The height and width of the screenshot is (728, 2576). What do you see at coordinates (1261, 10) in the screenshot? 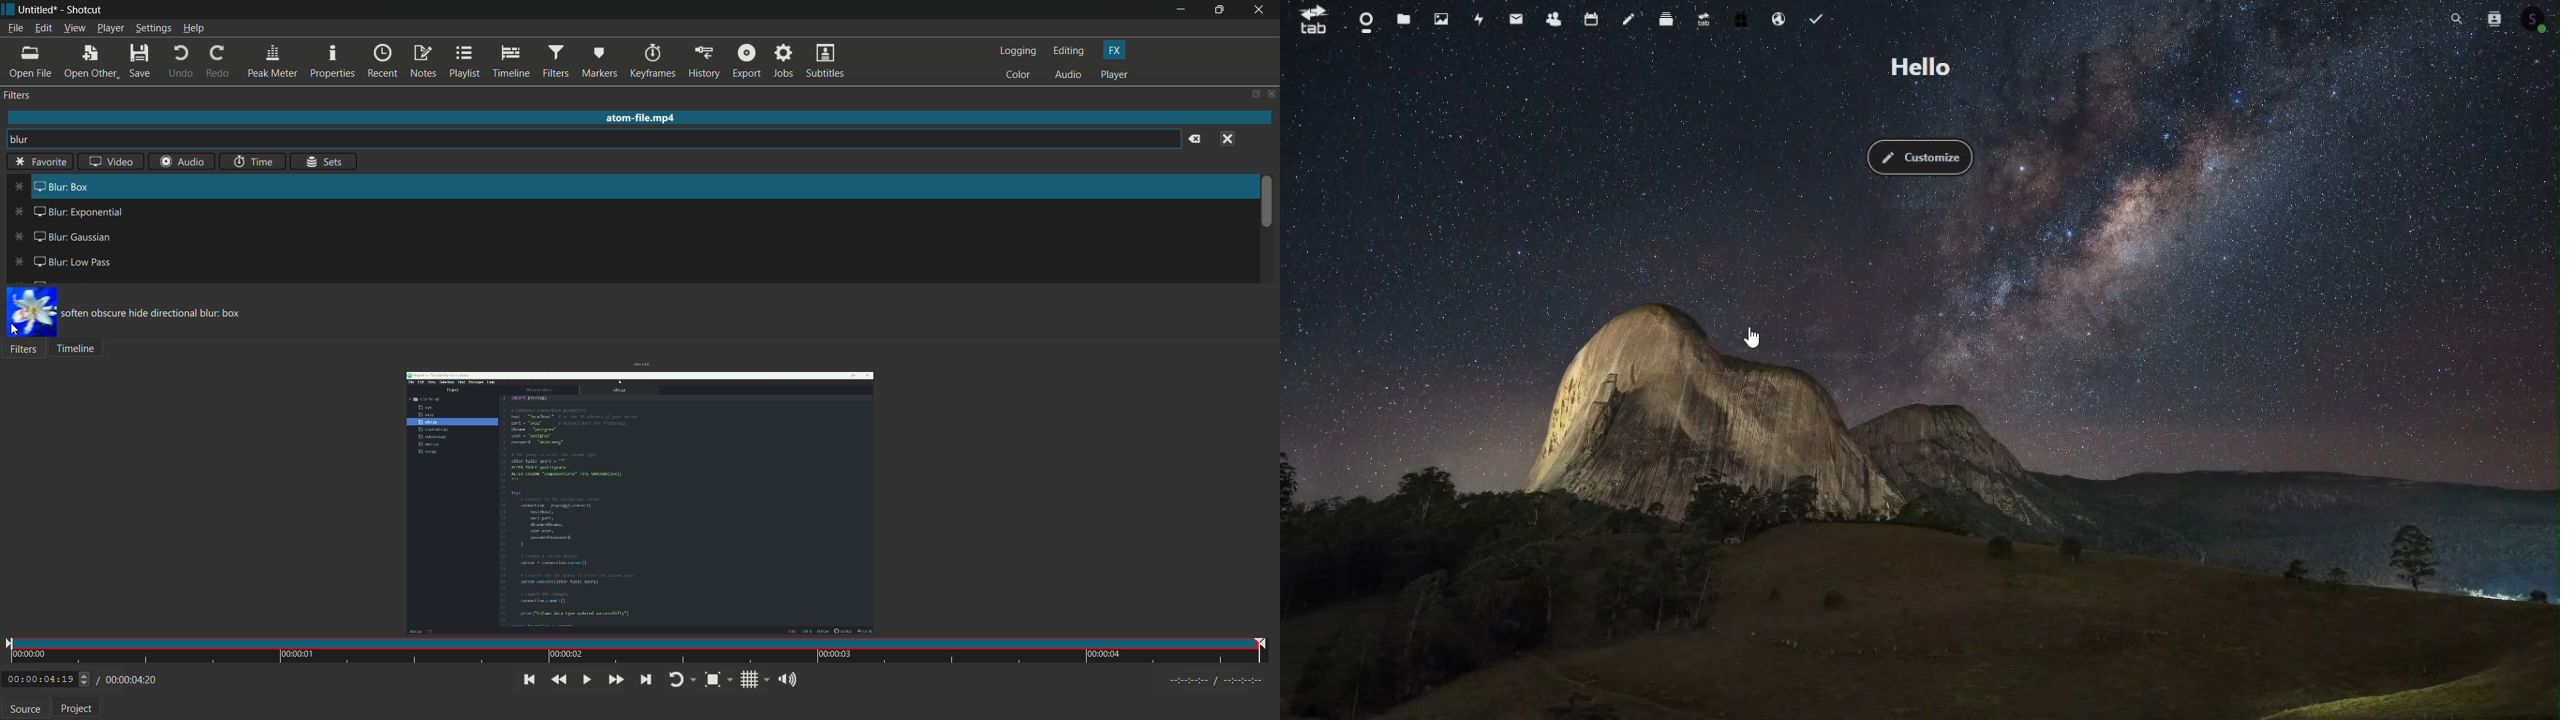
I see `close app` at bounding box center [1261, 10].